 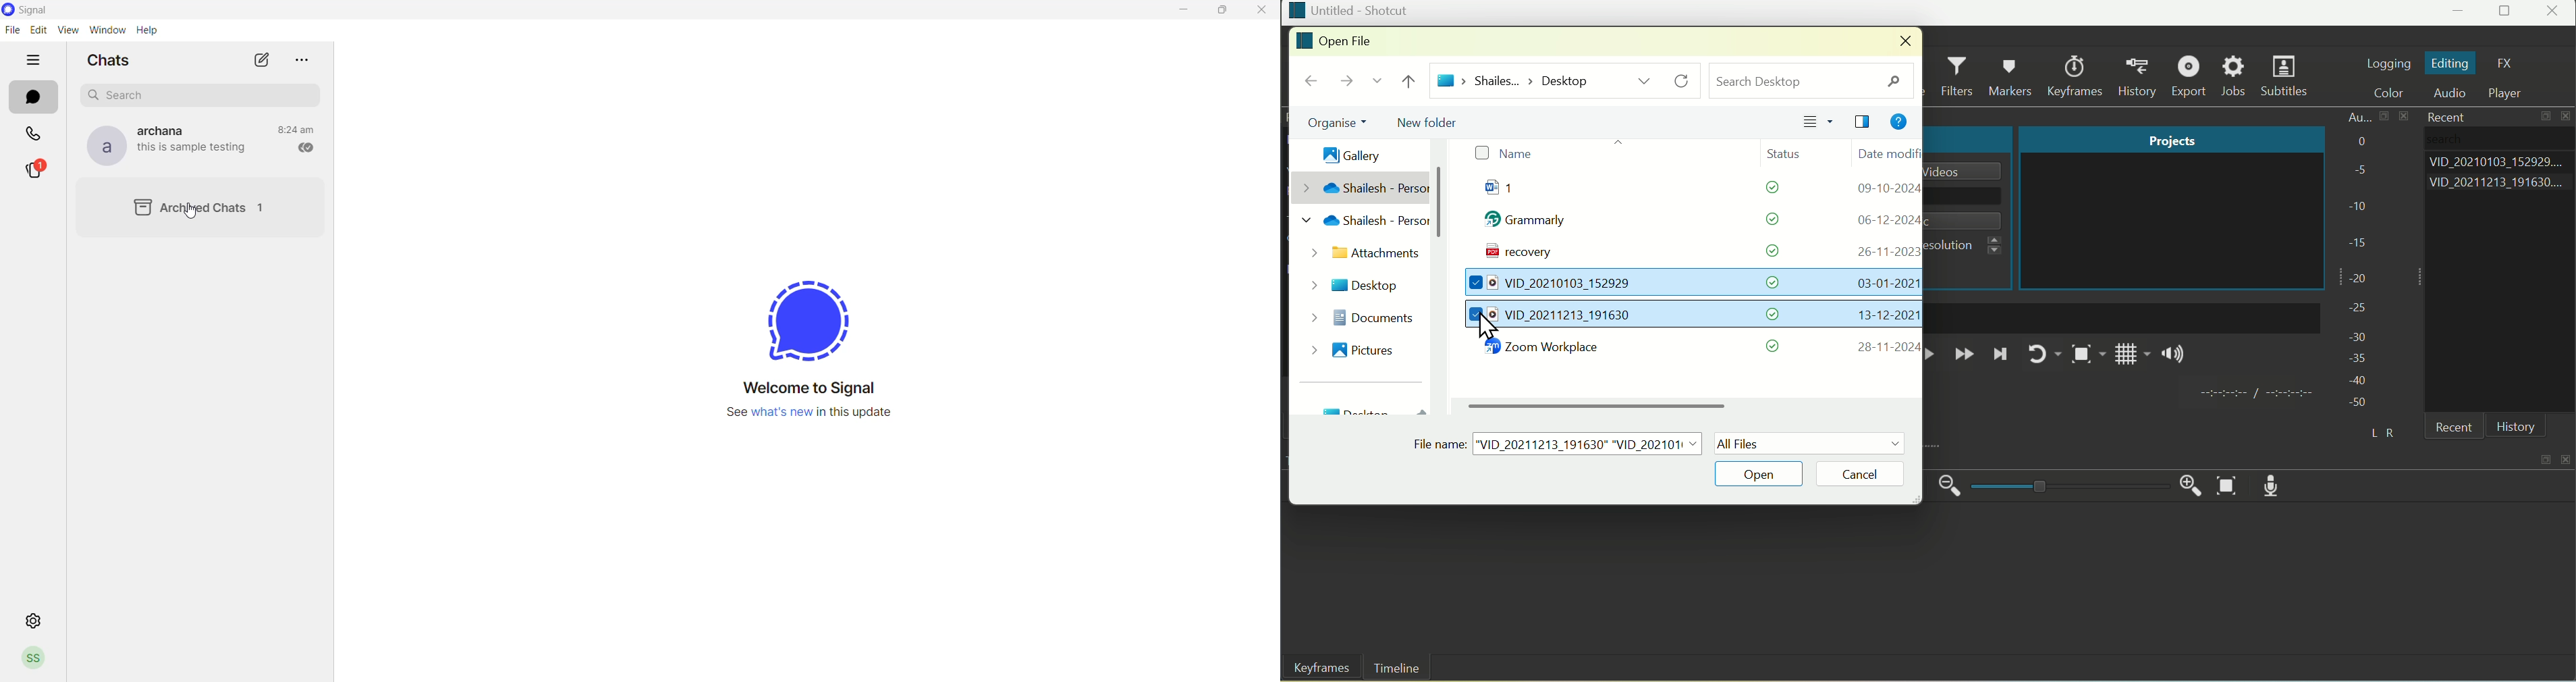 What do you see at coordinates (2228, 486) in the screenshot?
I see `Zoom Timeline` at bounding box center [2228, 486].